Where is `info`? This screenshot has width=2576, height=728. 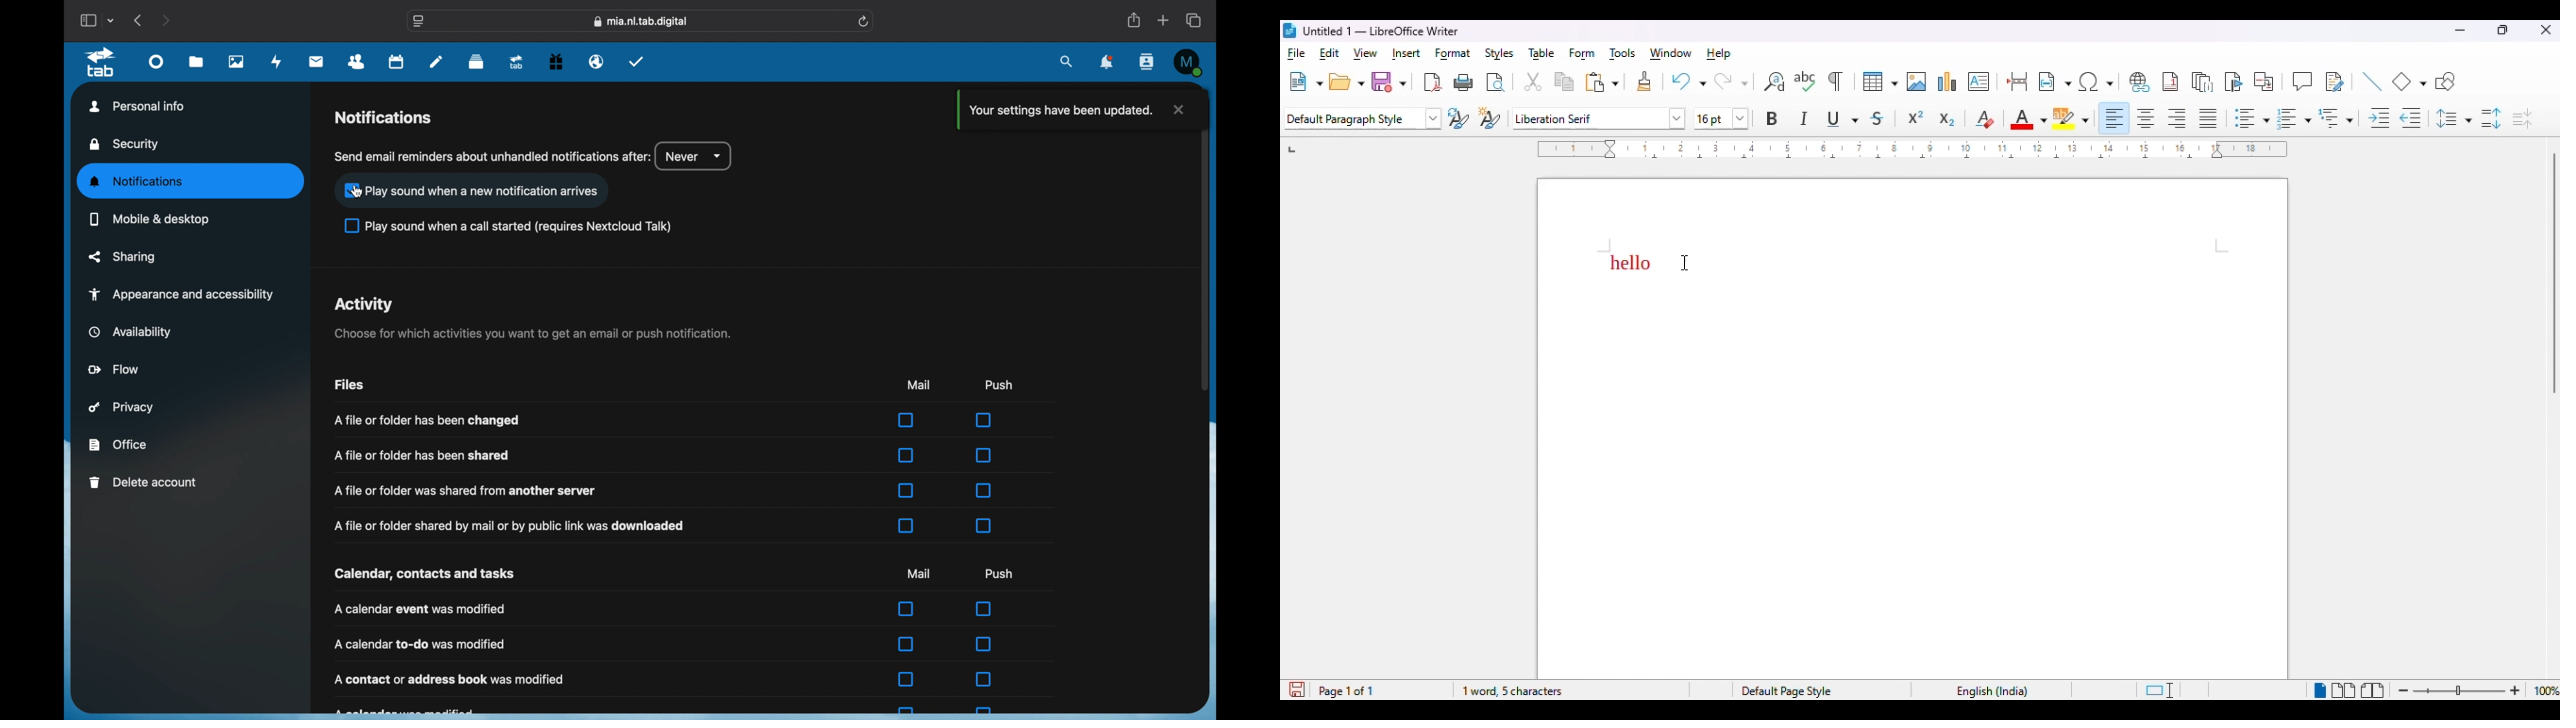 info is located at coordinates (493, 156).